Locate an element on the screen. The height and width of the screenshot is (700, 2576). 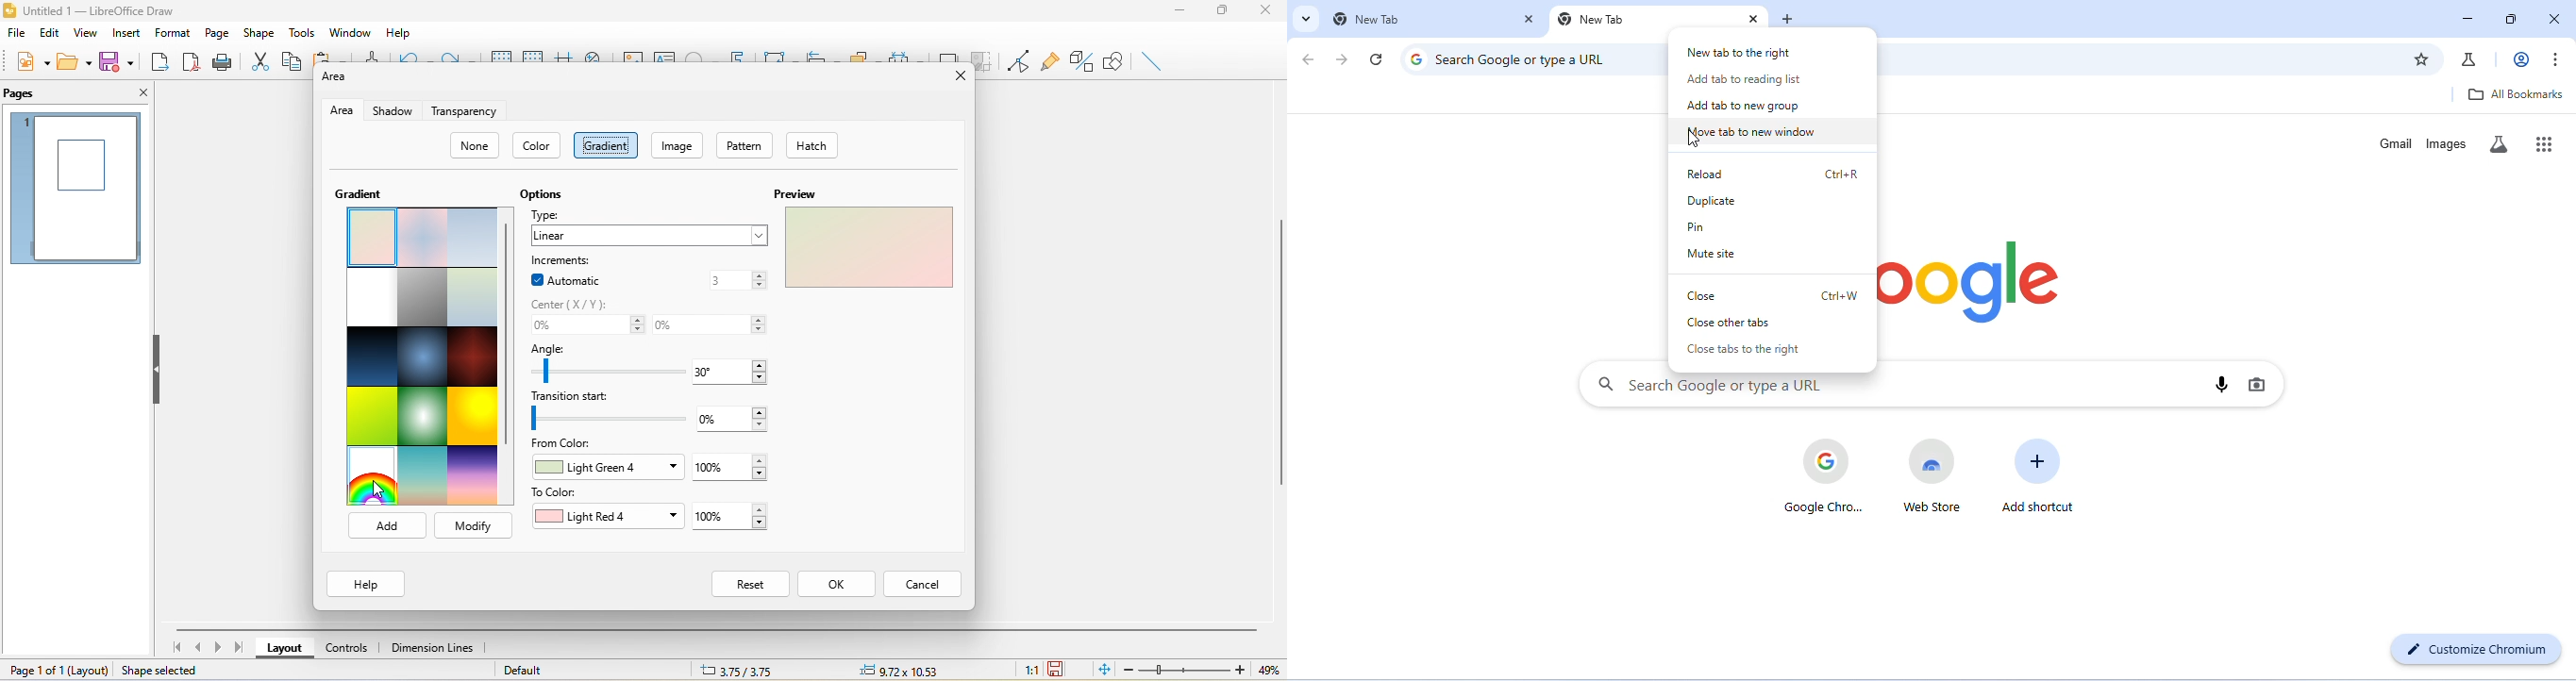
close is located at coordinates (955, 75).